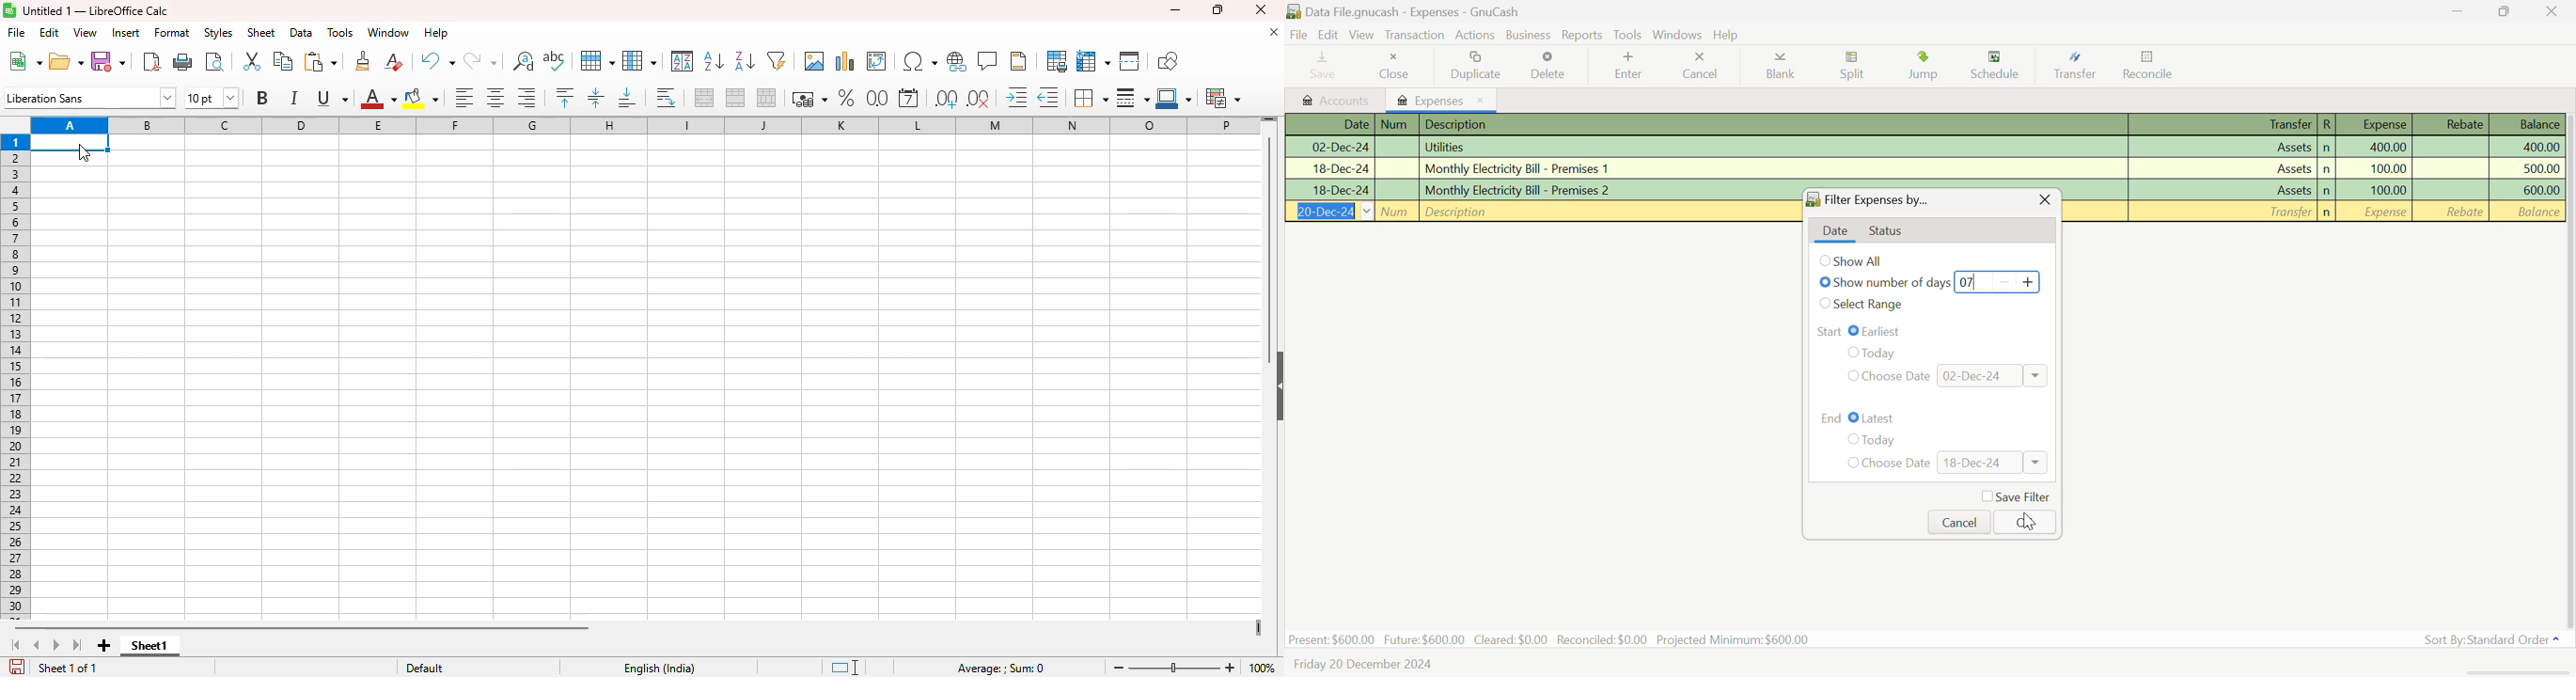  Describe the element at coordinates (988, 60) in the screenshot. I see `insert comment` at that location.